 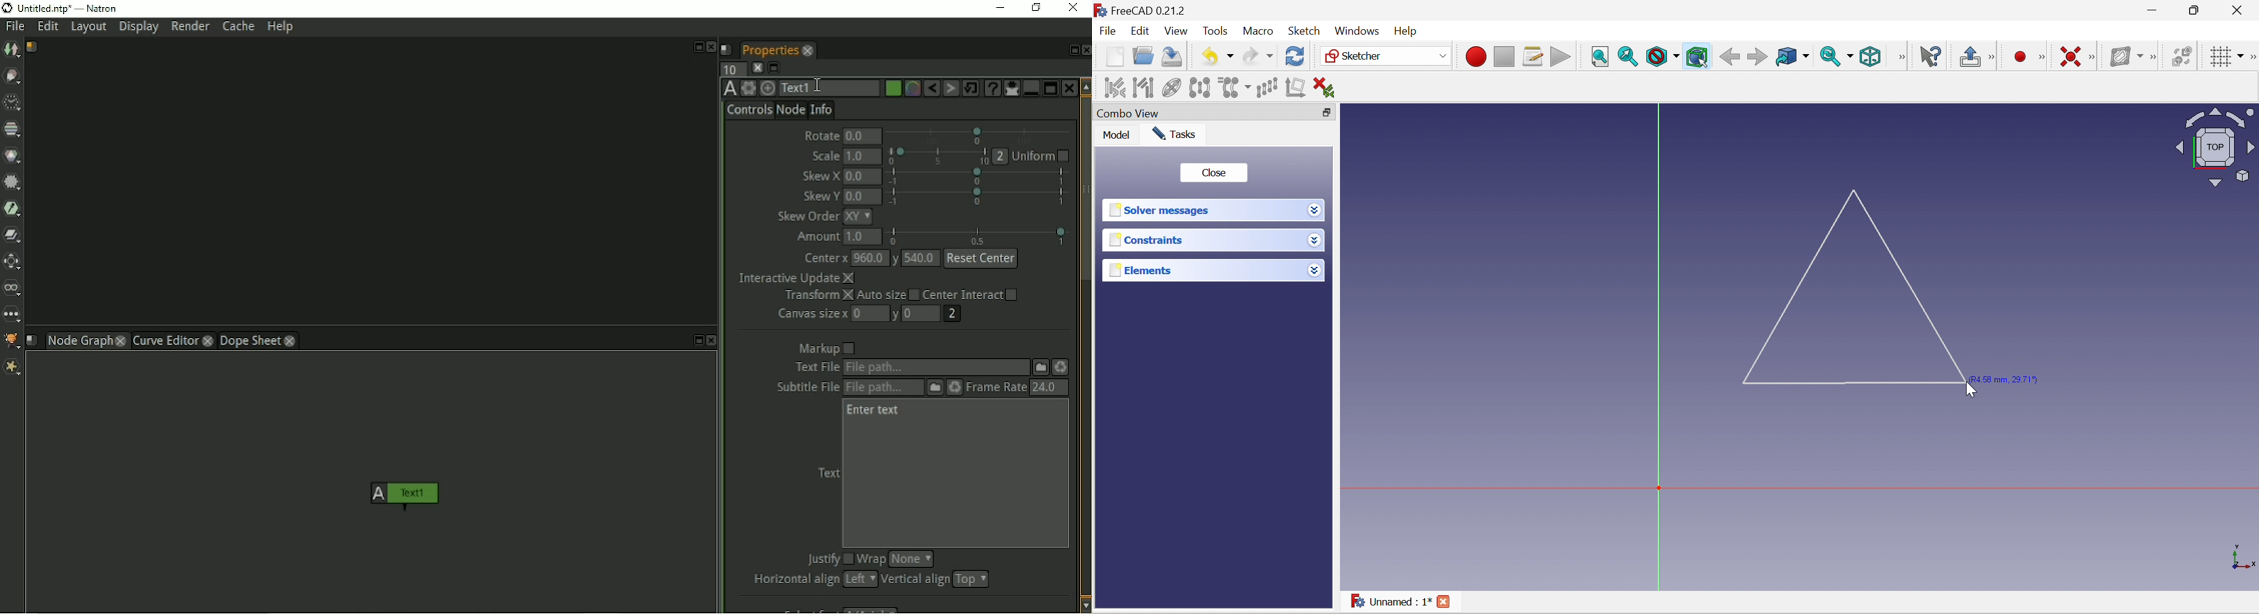 What do you see at coordinates (1258, 58) in the screenshot?
I see `Redo` at bounding box center [1258, 58].